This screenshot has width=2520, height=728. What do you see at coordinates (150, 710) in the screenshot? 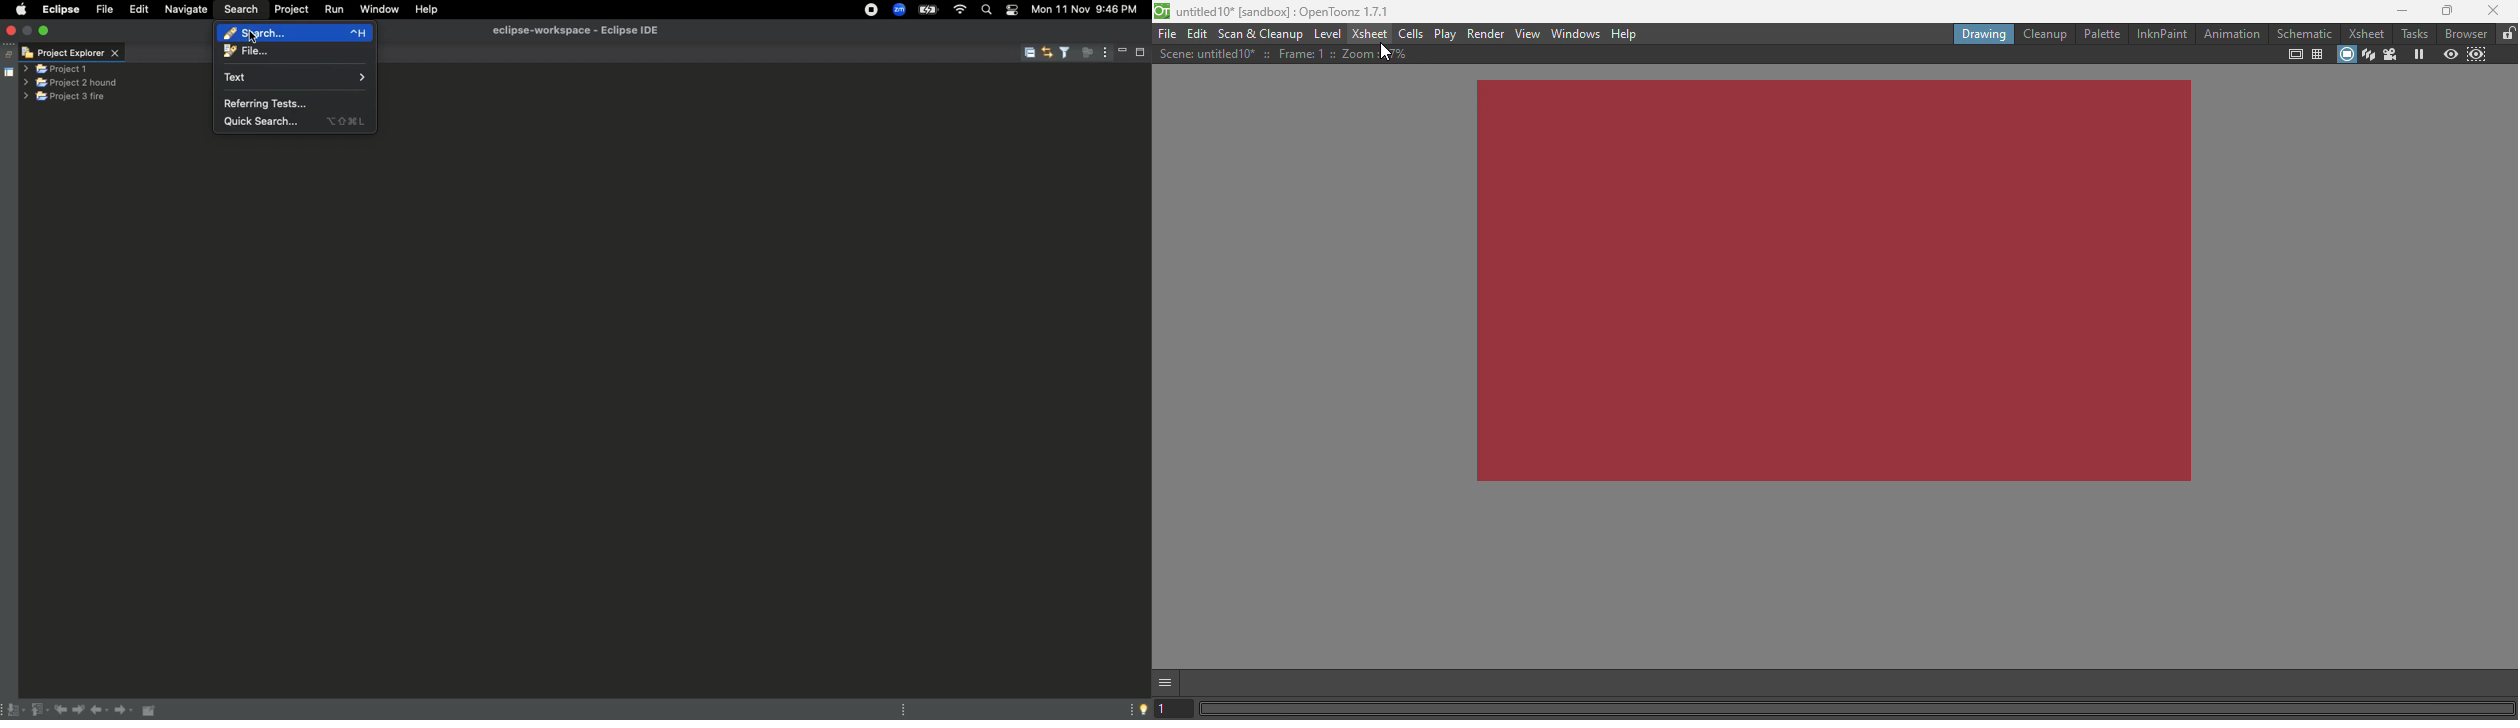
I see `Pin editor` at bounding box center [150, 710].